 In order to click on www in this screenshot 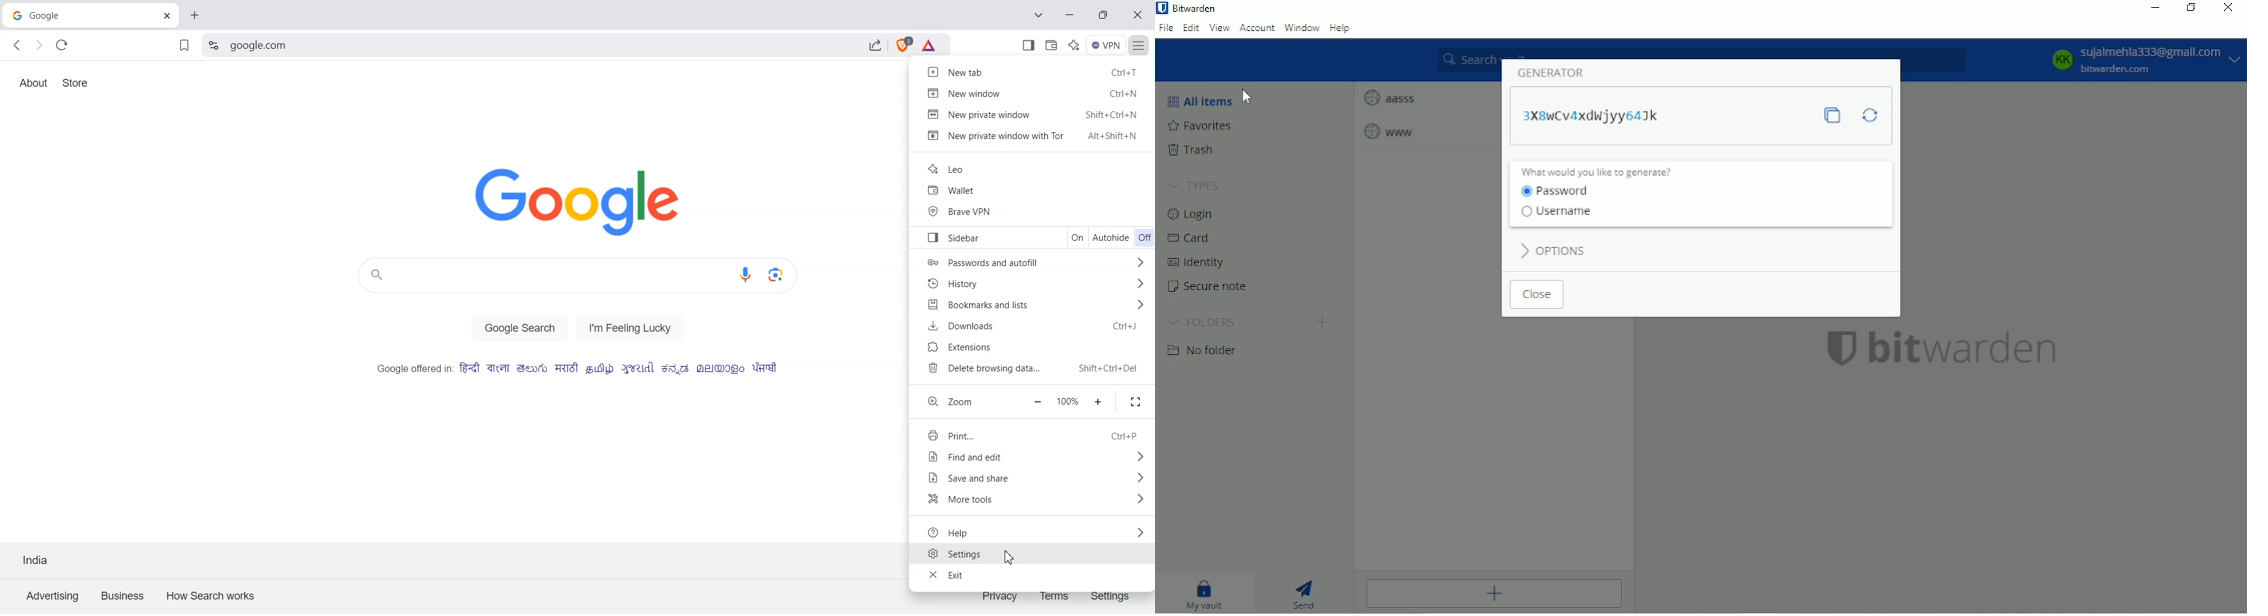, I will do `click(1396, 132)`.